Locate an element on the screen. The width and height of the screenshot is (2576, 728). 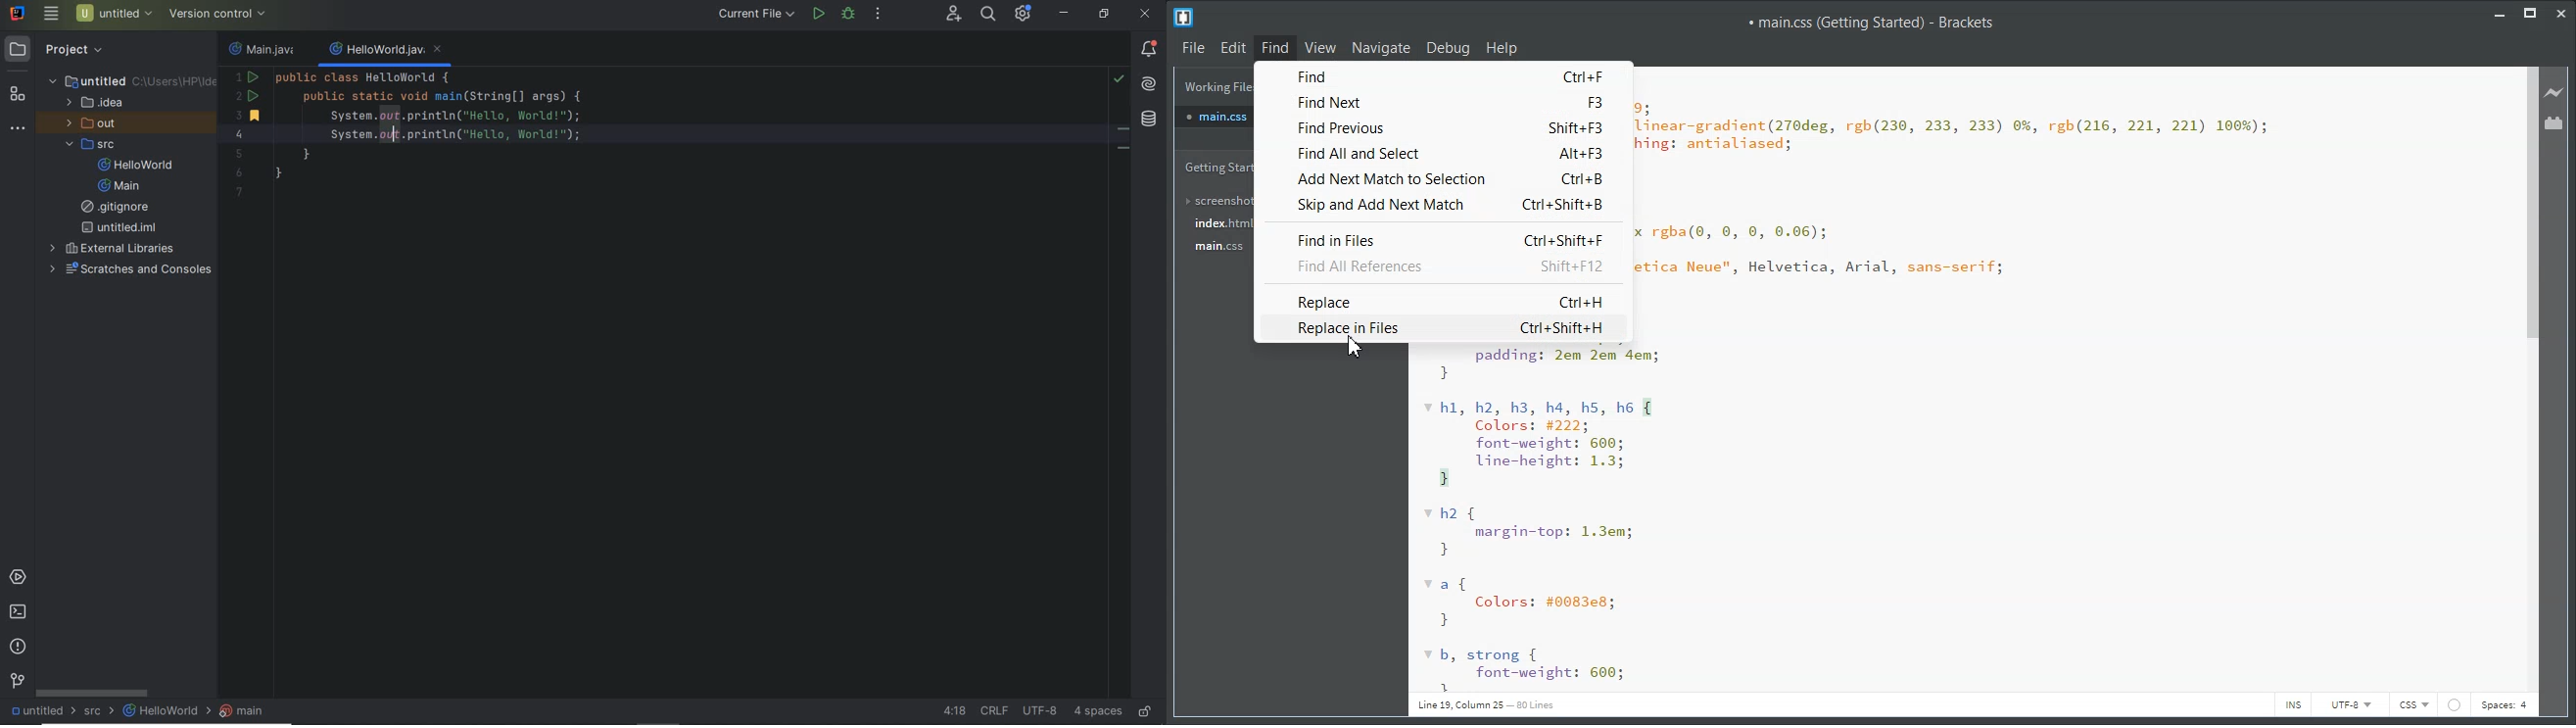
screenshots is located at coordinates (1215, 201).